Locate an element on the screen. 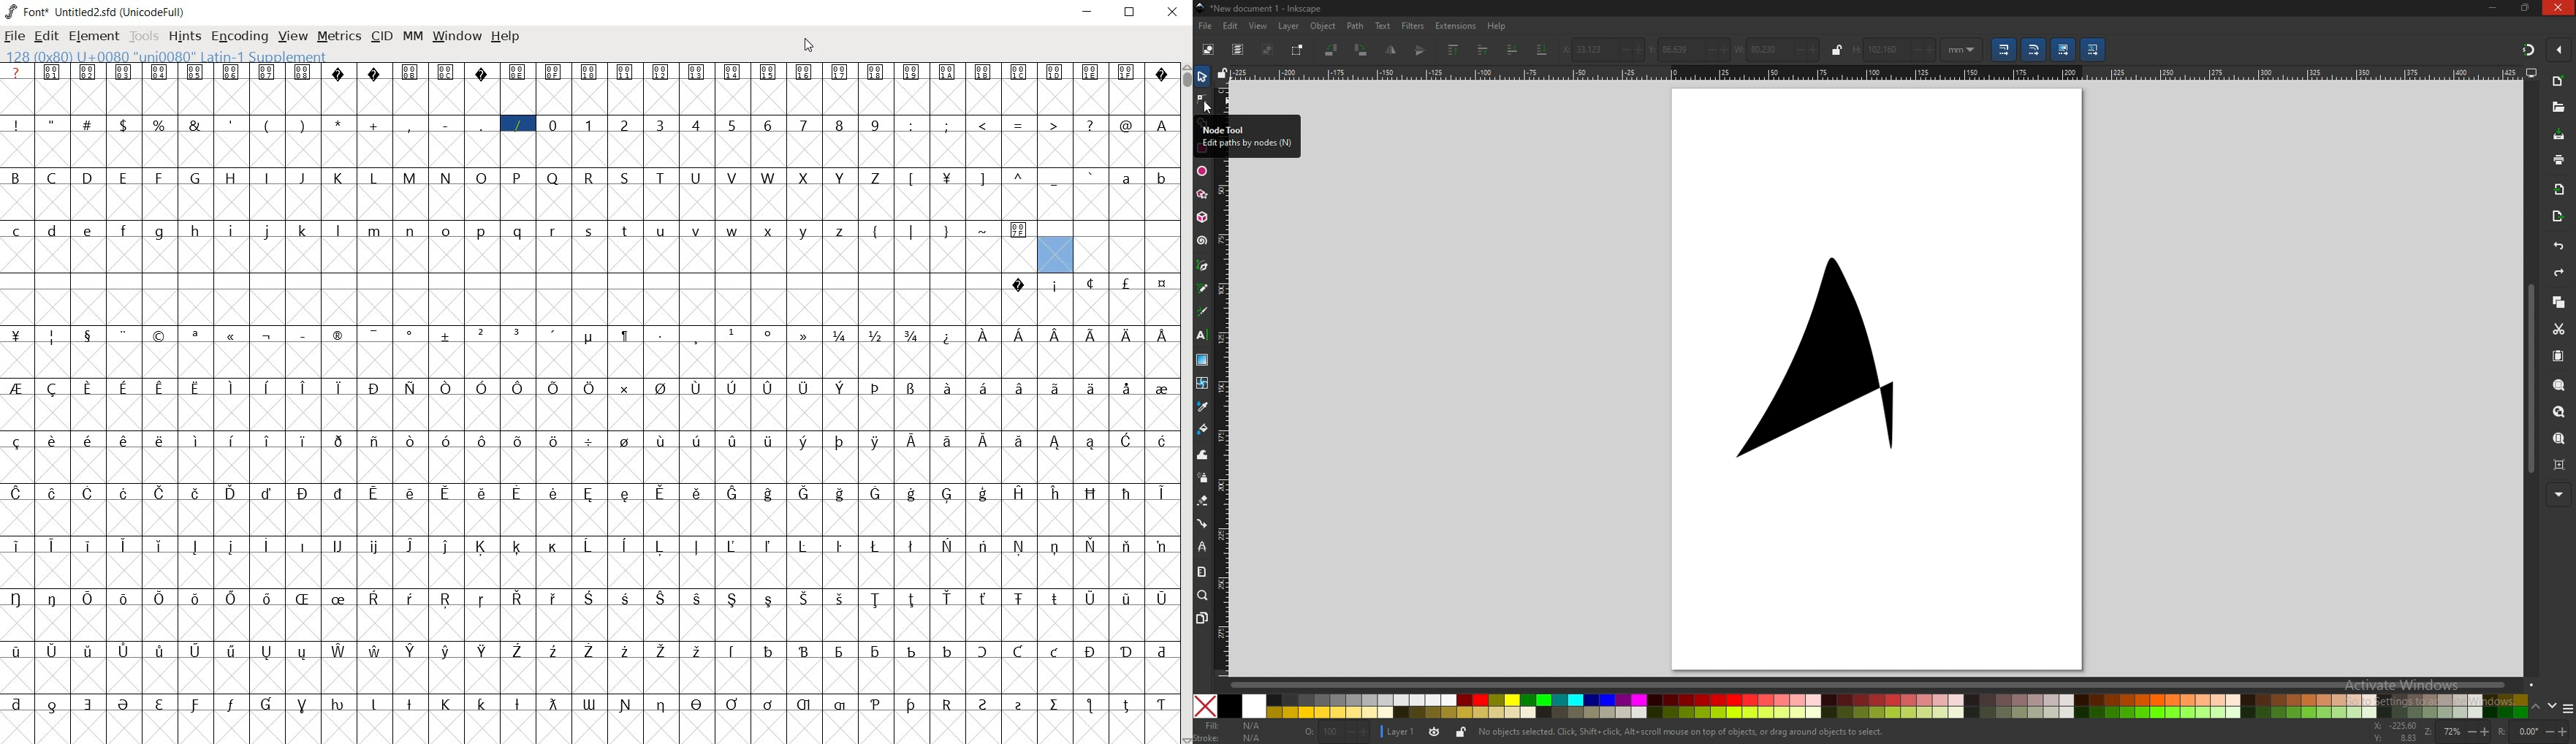 The width and height of the screenshot is (2576, 756). glyph is located at coordinates (1161, 390).